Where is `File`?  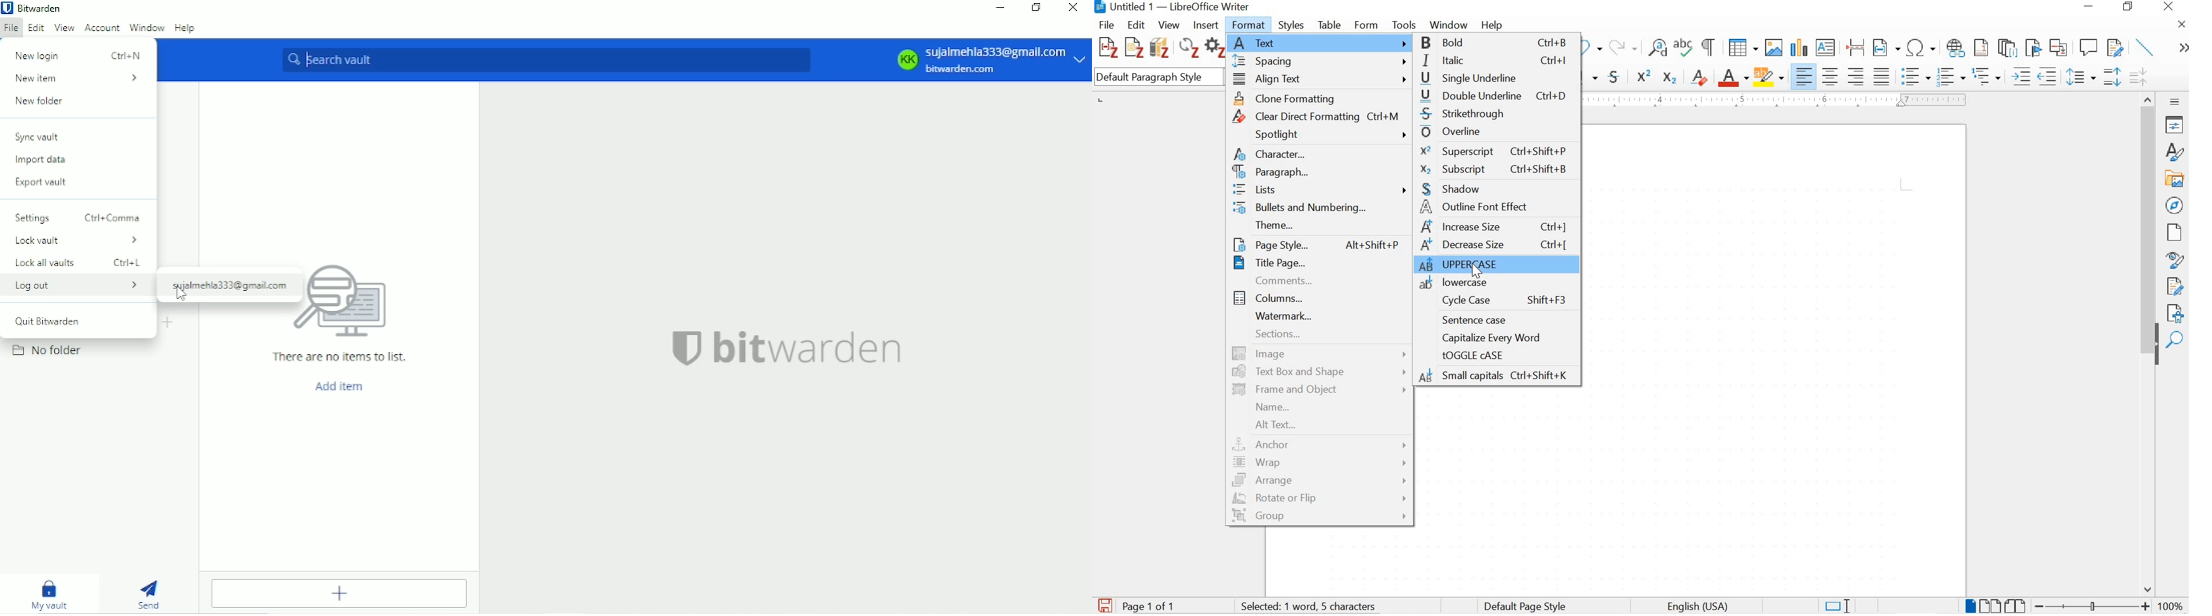
File is located at coordinates (10, 28).